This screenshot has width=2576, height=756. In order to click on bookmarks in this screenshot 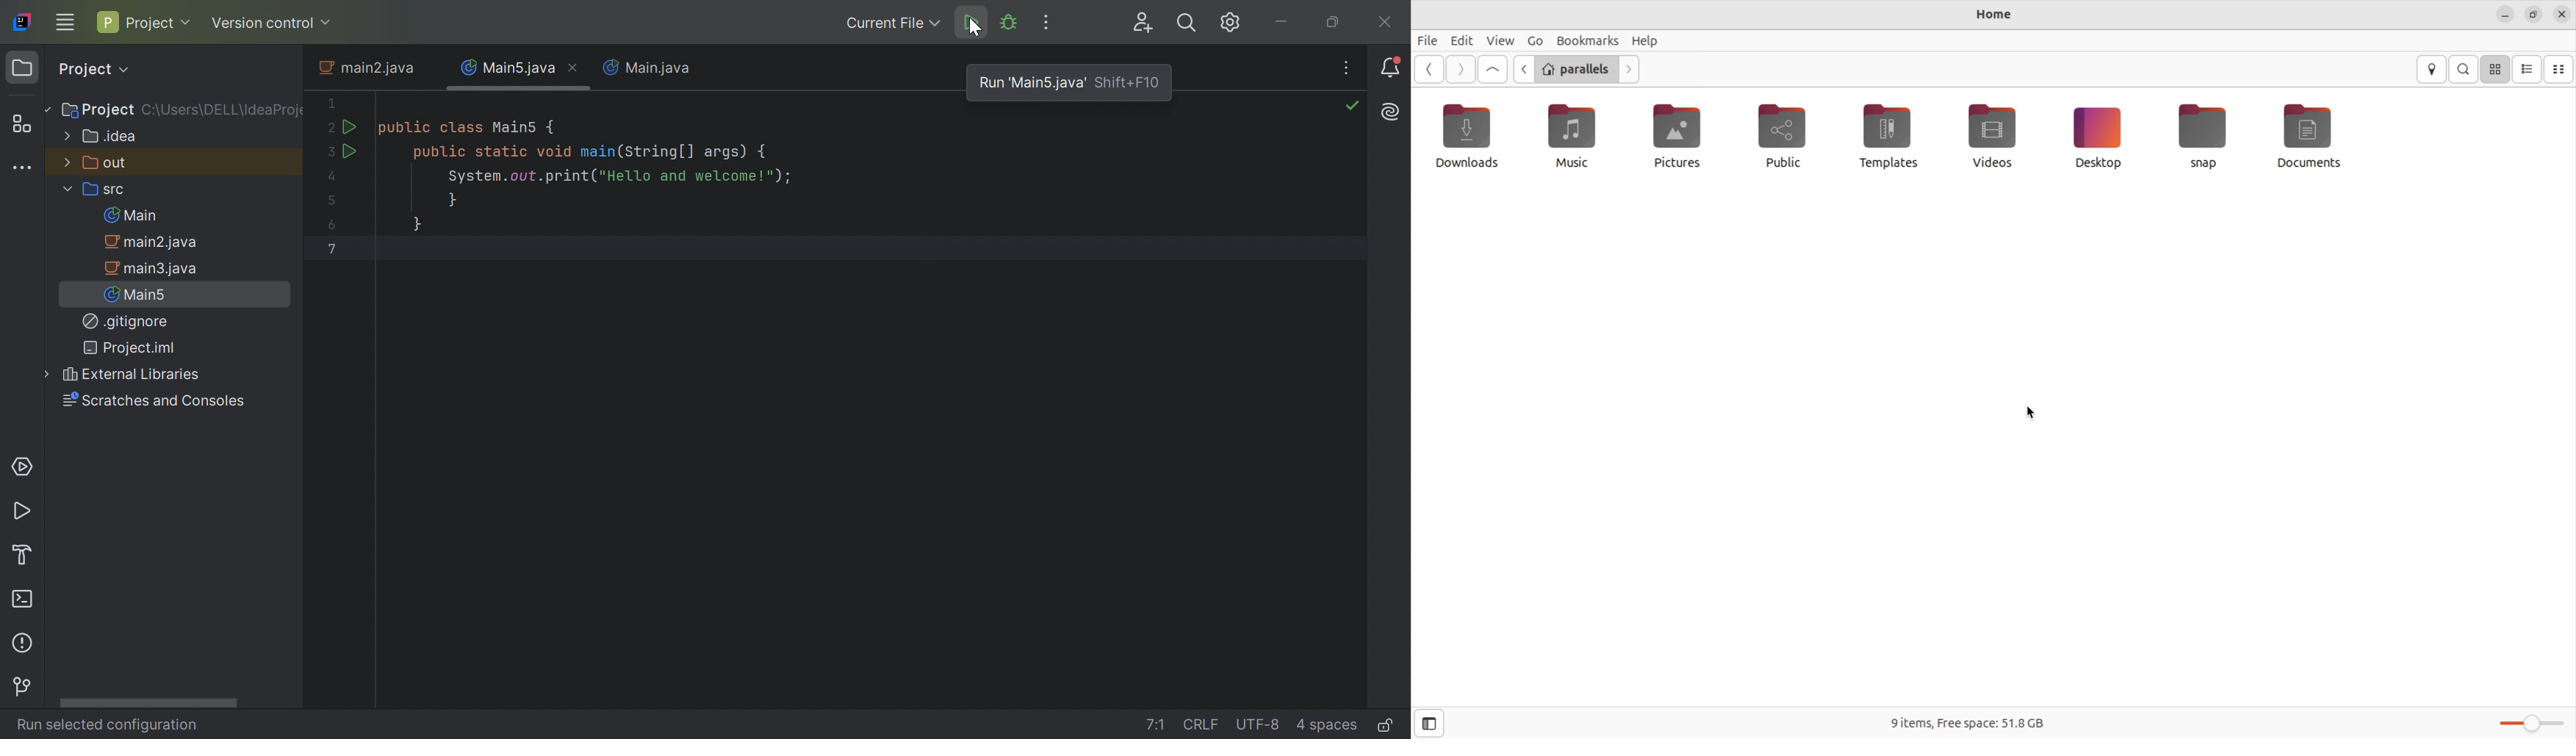, I will do `click(1587, 40)`.